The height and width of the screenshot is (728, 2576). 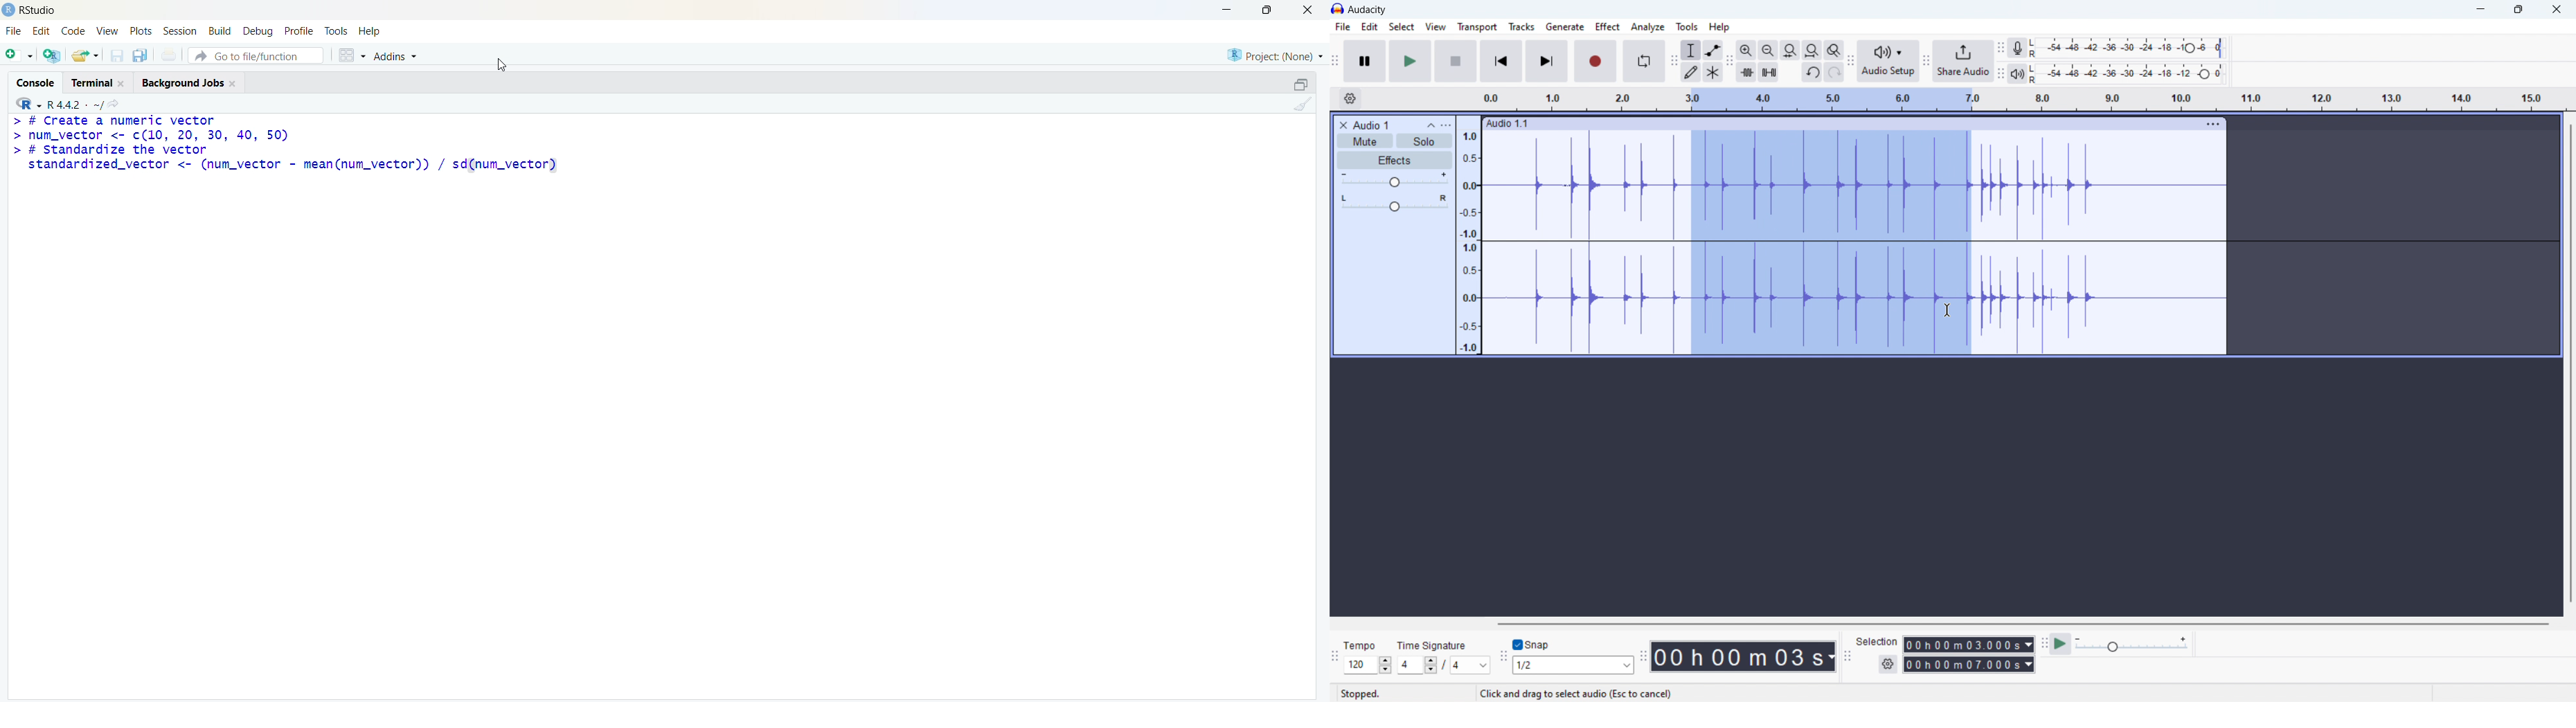 What do you see at coordinates (73, 31) in the screenshot?
I see `code` at bounding box center [73, 31].